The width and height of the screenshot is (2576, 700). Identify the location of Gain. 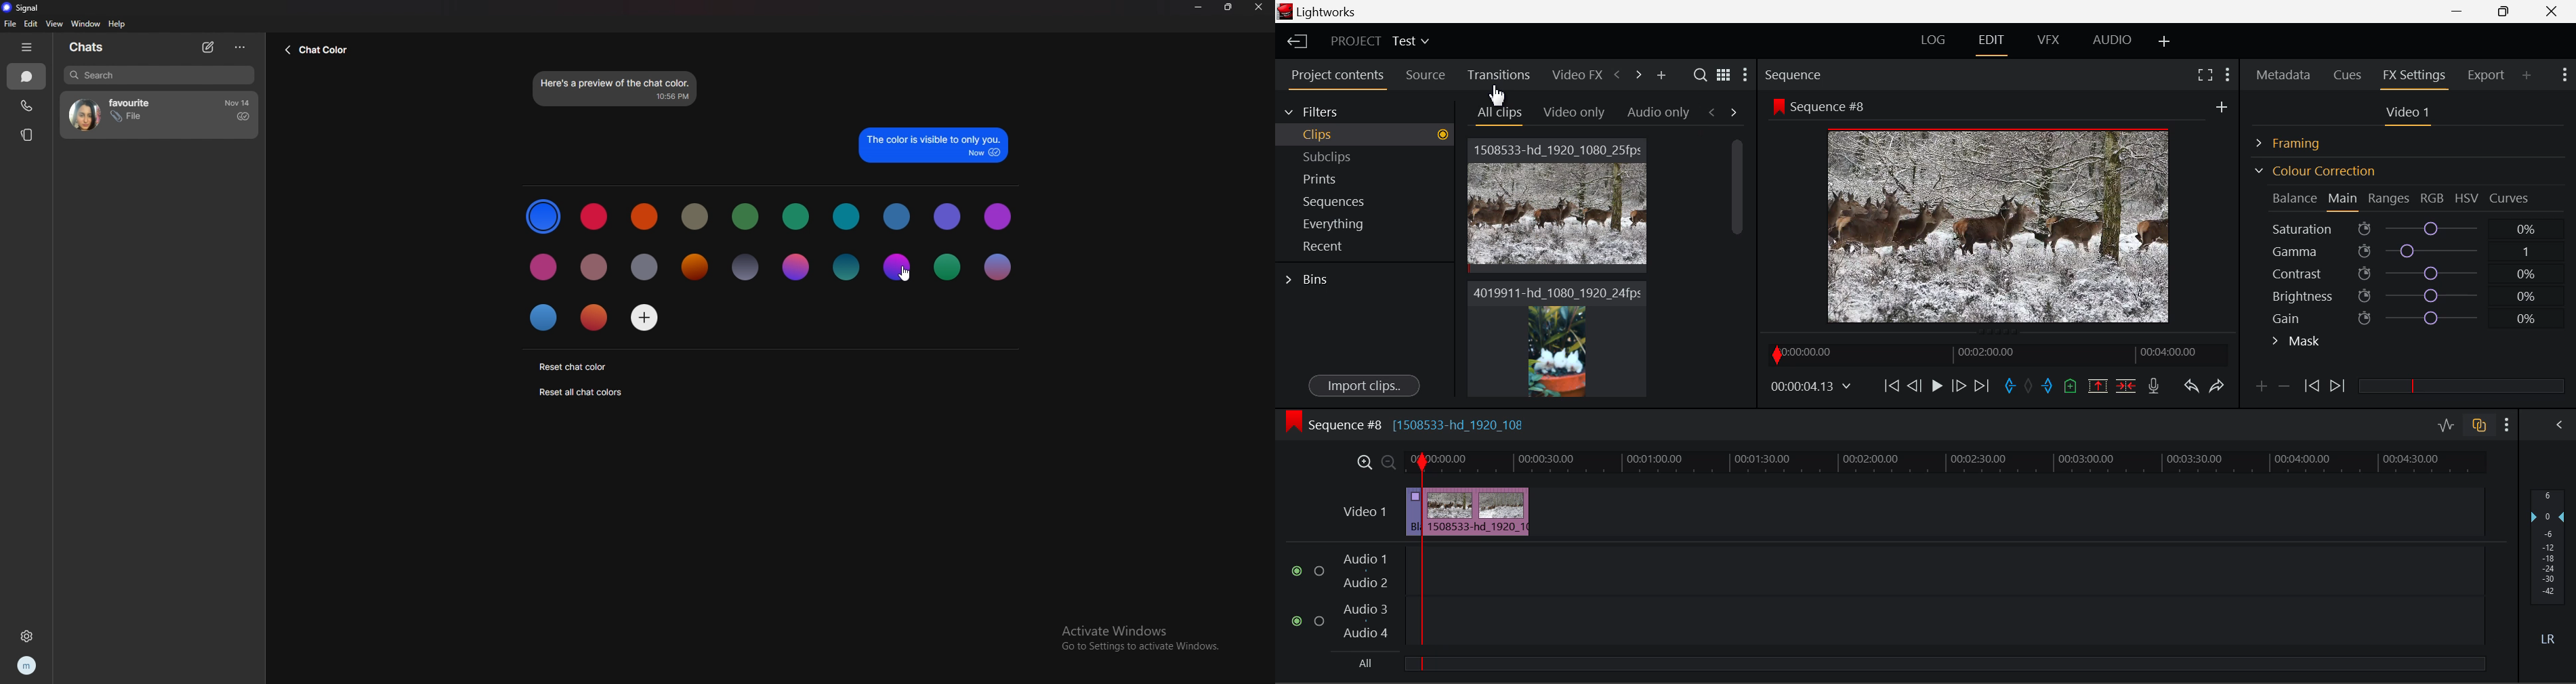
(2422, 316).